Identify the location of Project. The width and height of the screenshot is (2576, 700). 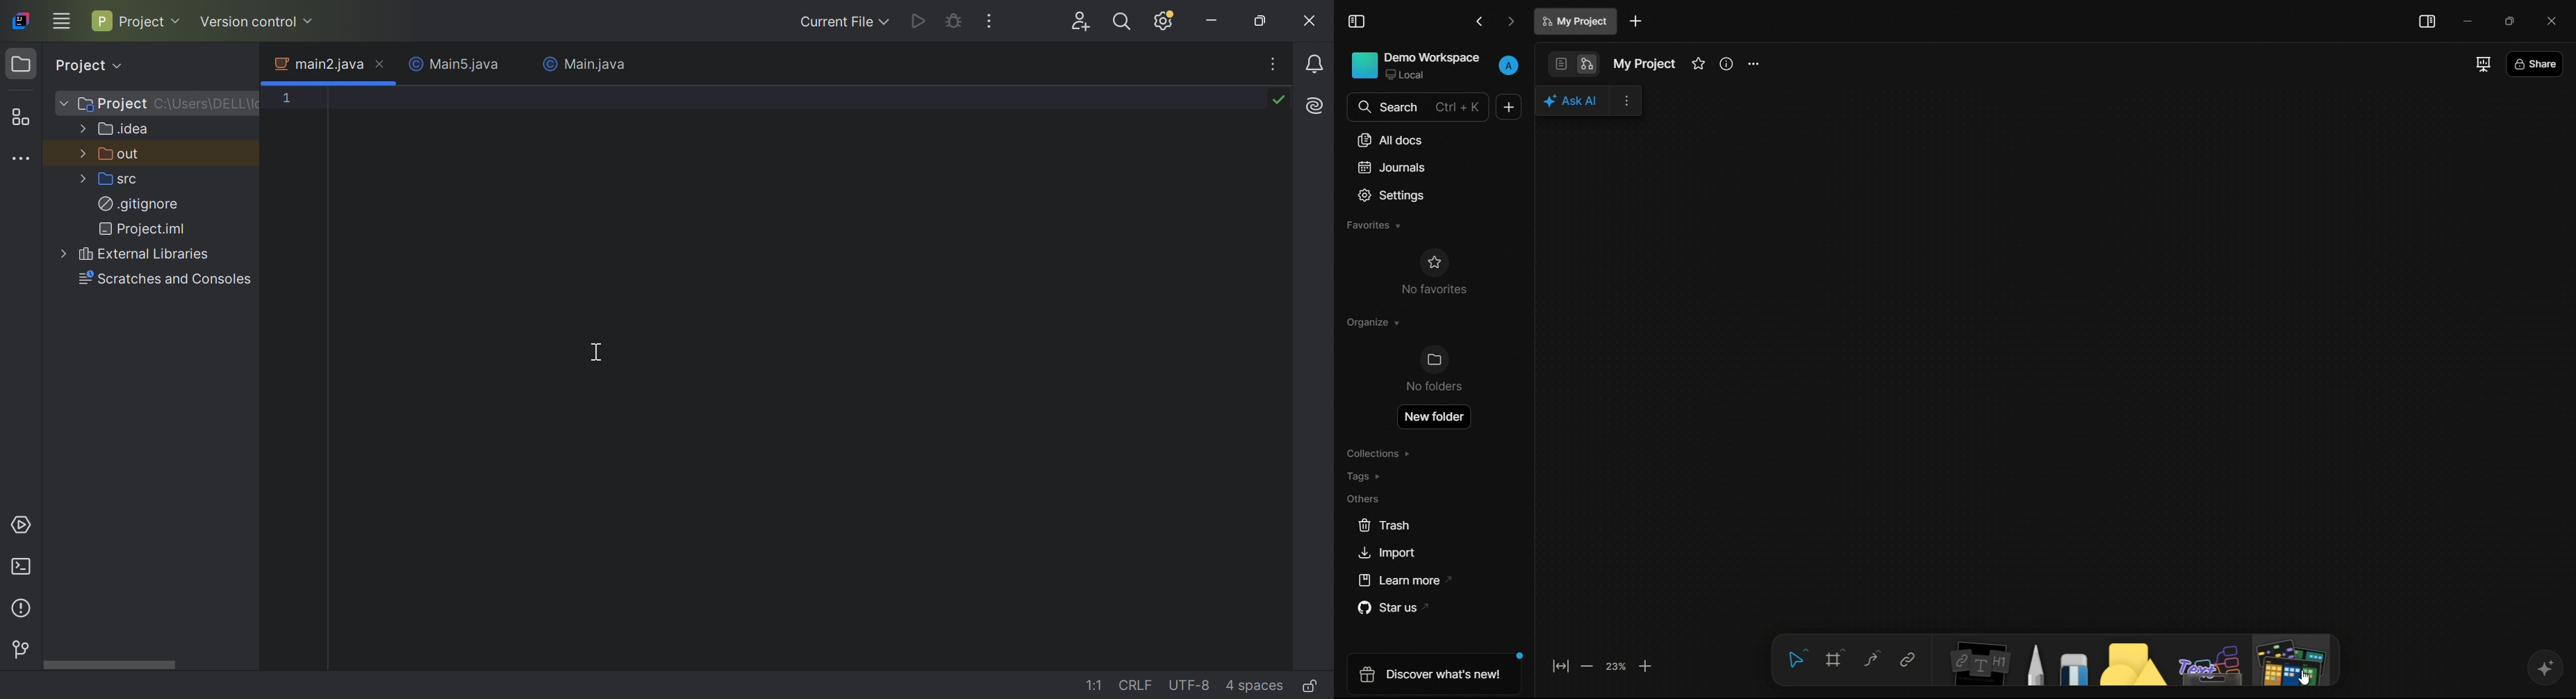
(94, 65).